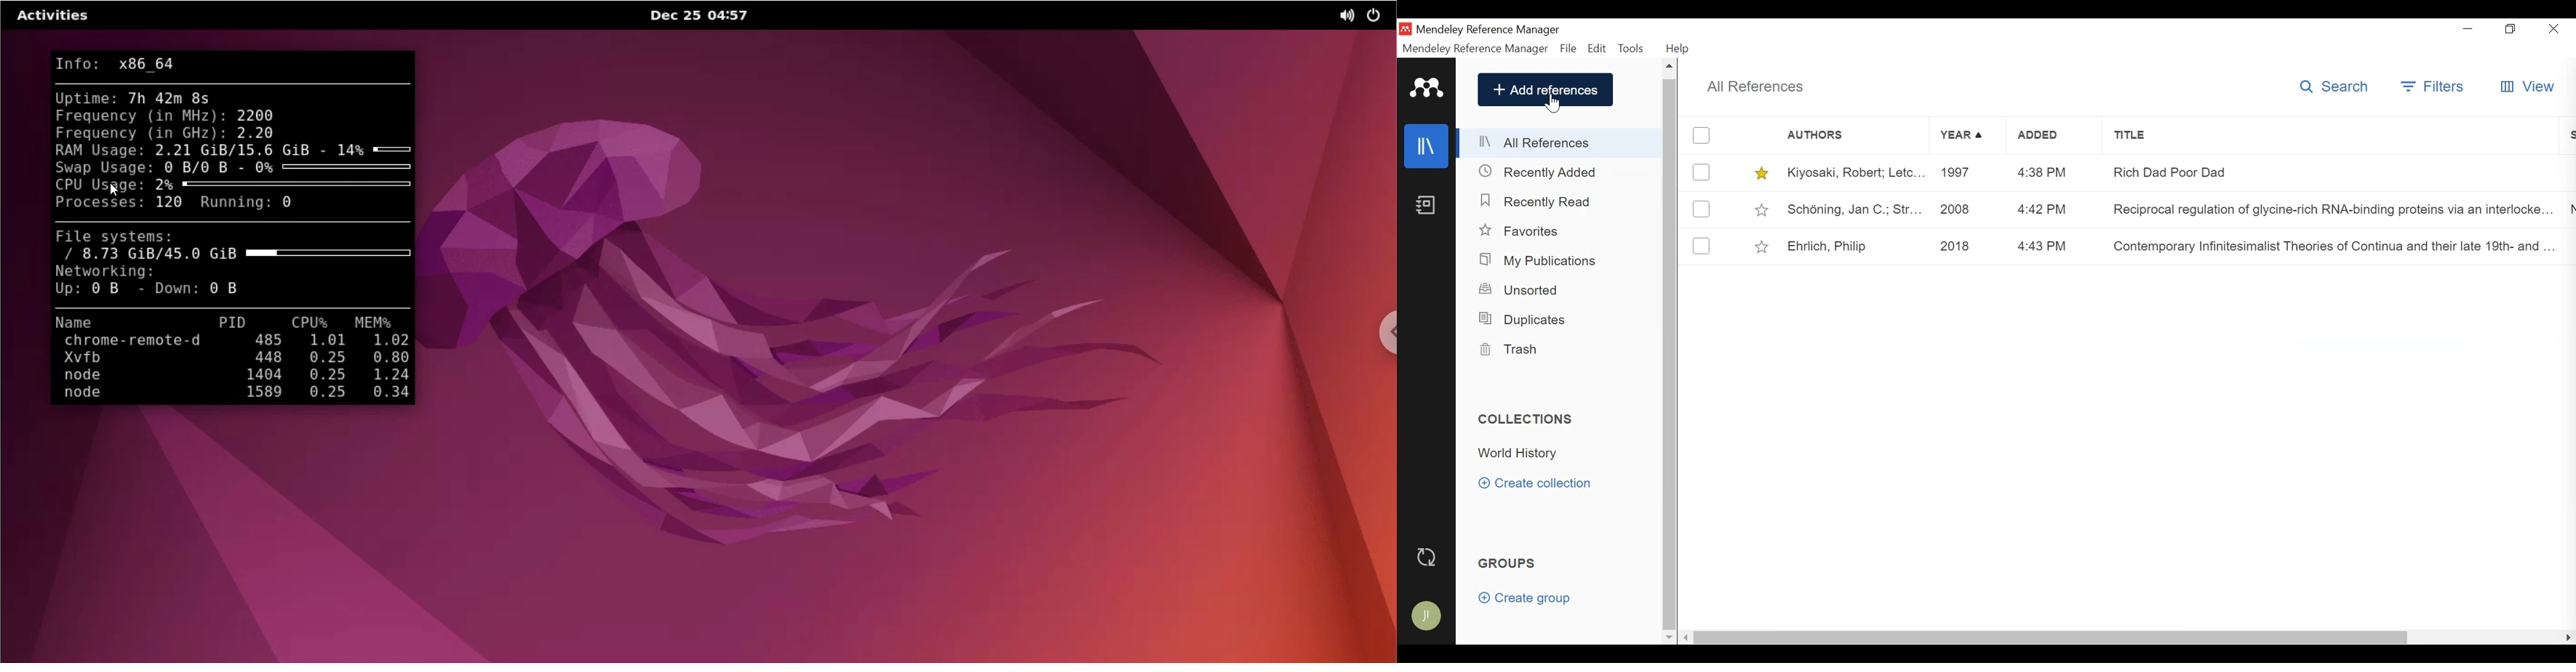 Image resolution: width=2576 pixels, height=672 pixels. I want to click on 2018, so click(1960, 245).